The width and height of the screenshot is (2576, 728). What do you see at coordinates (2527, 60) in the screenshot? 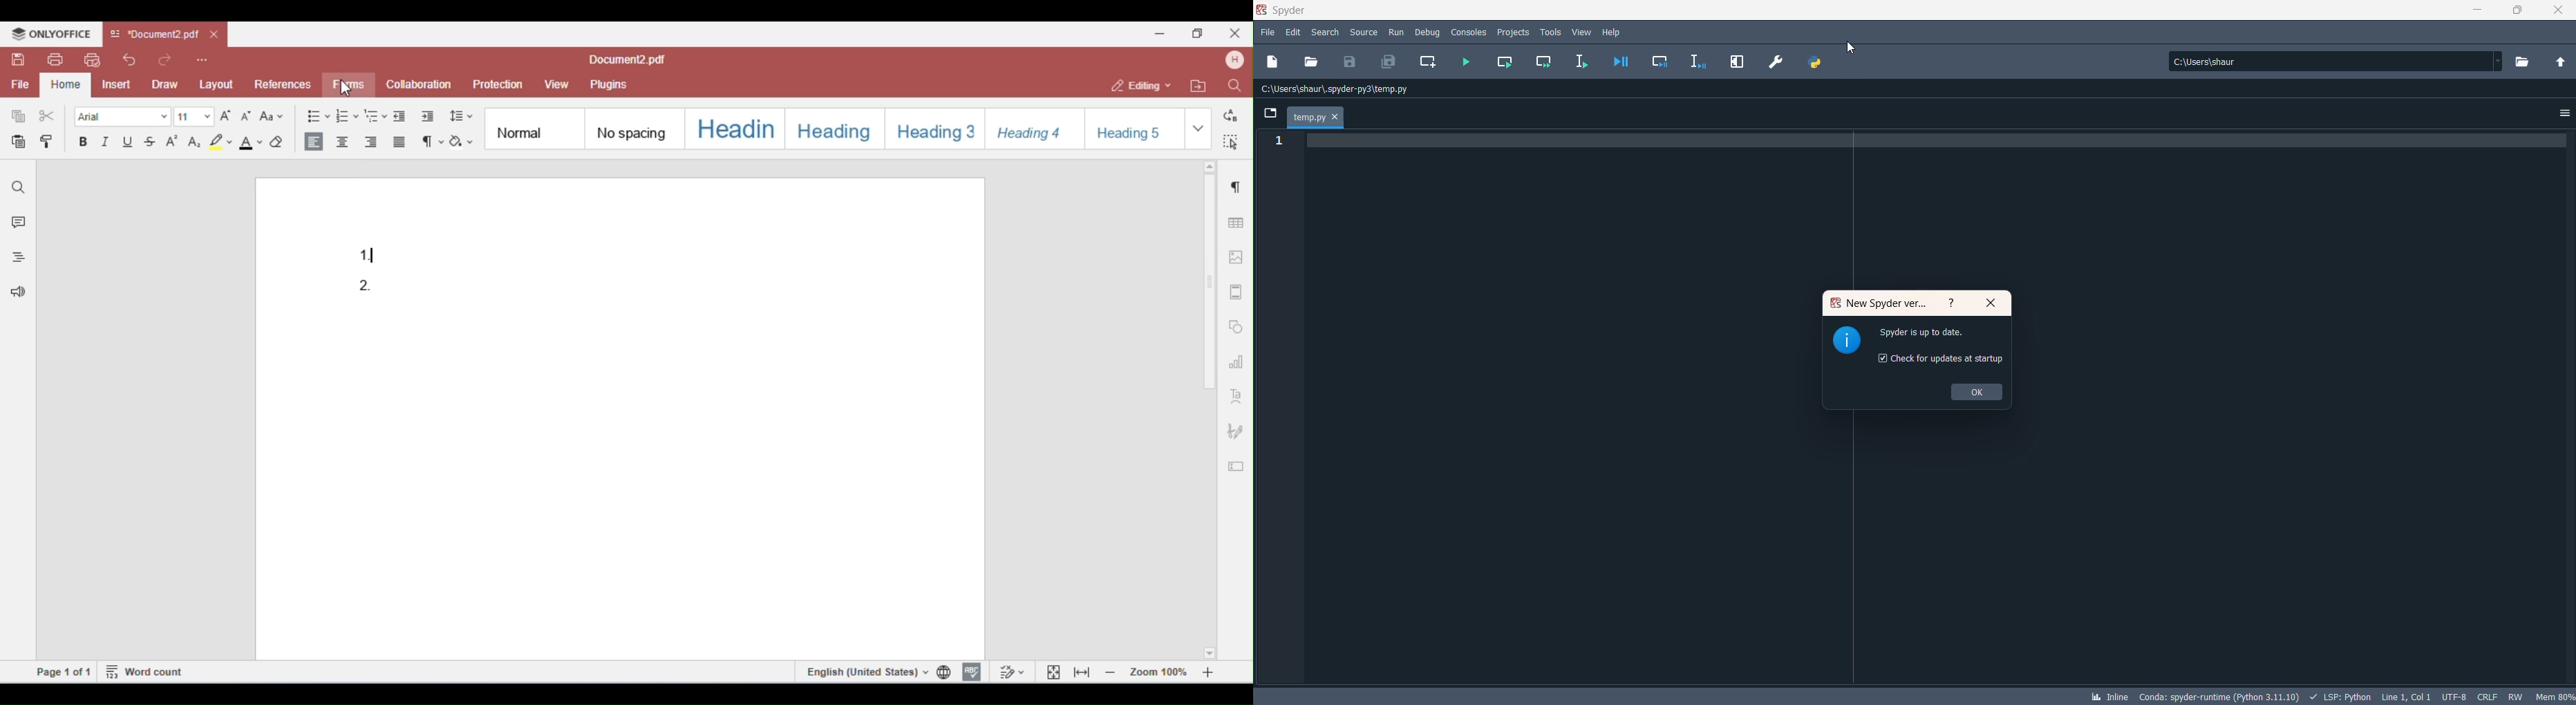
I see `browse directory` at bounding box center [2527, 60].